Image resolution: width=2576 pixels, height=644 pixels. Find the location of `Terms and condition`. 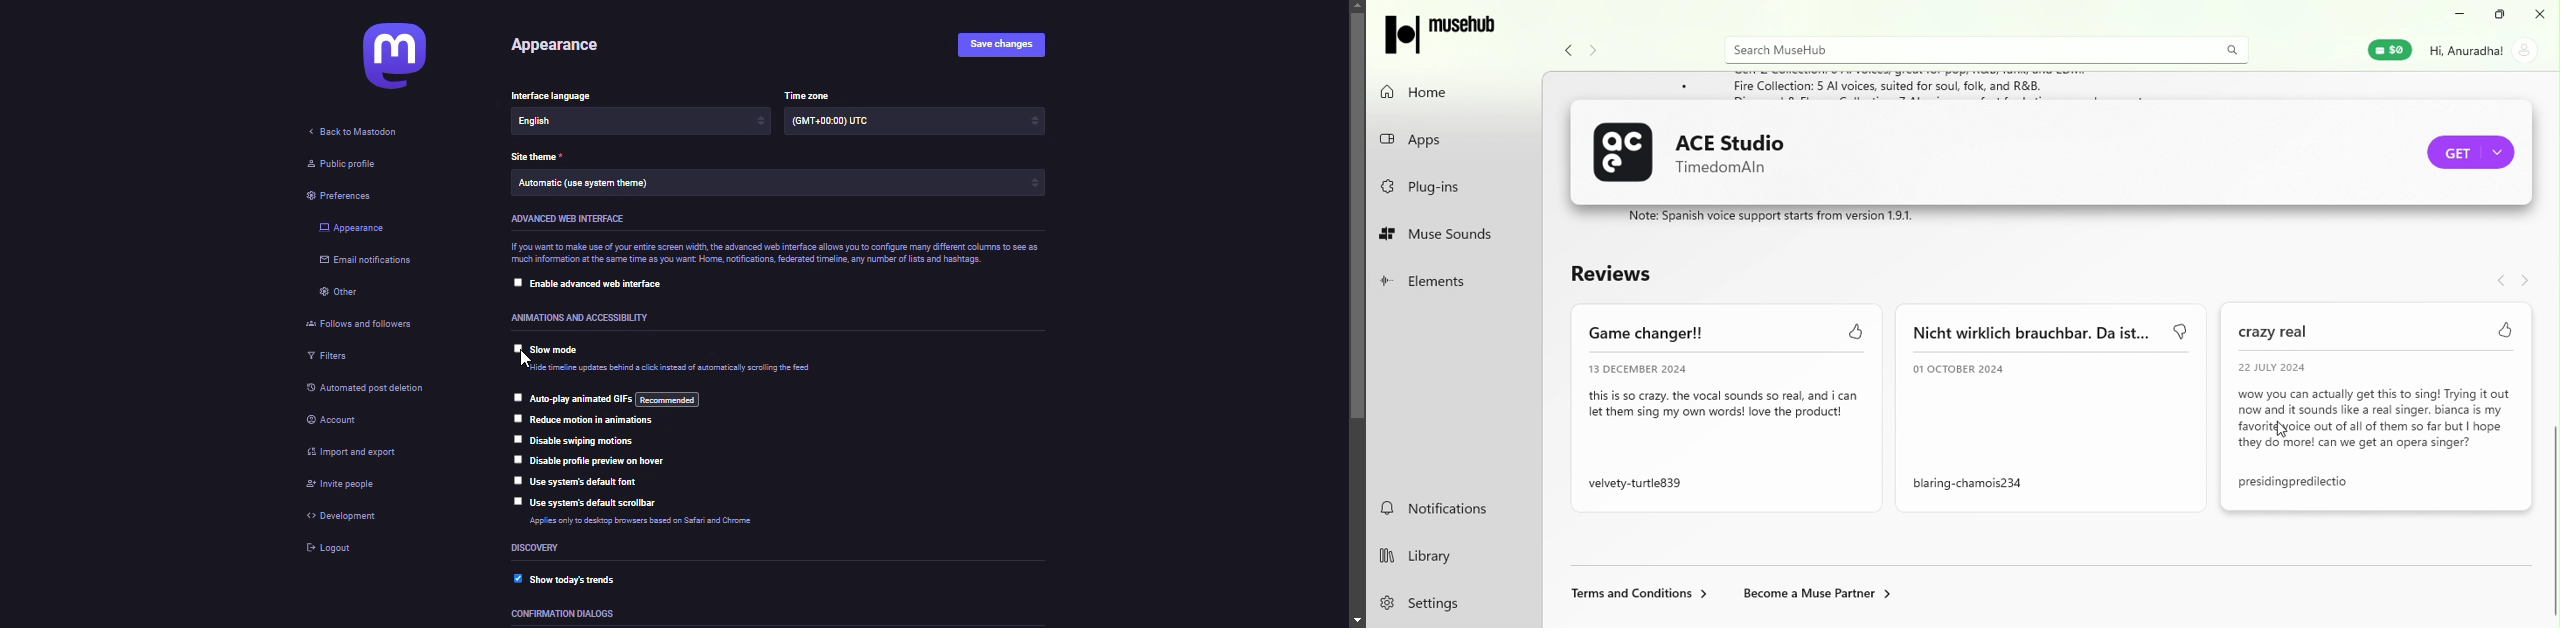

Terms and condition is located at coordinates (1637, 597).